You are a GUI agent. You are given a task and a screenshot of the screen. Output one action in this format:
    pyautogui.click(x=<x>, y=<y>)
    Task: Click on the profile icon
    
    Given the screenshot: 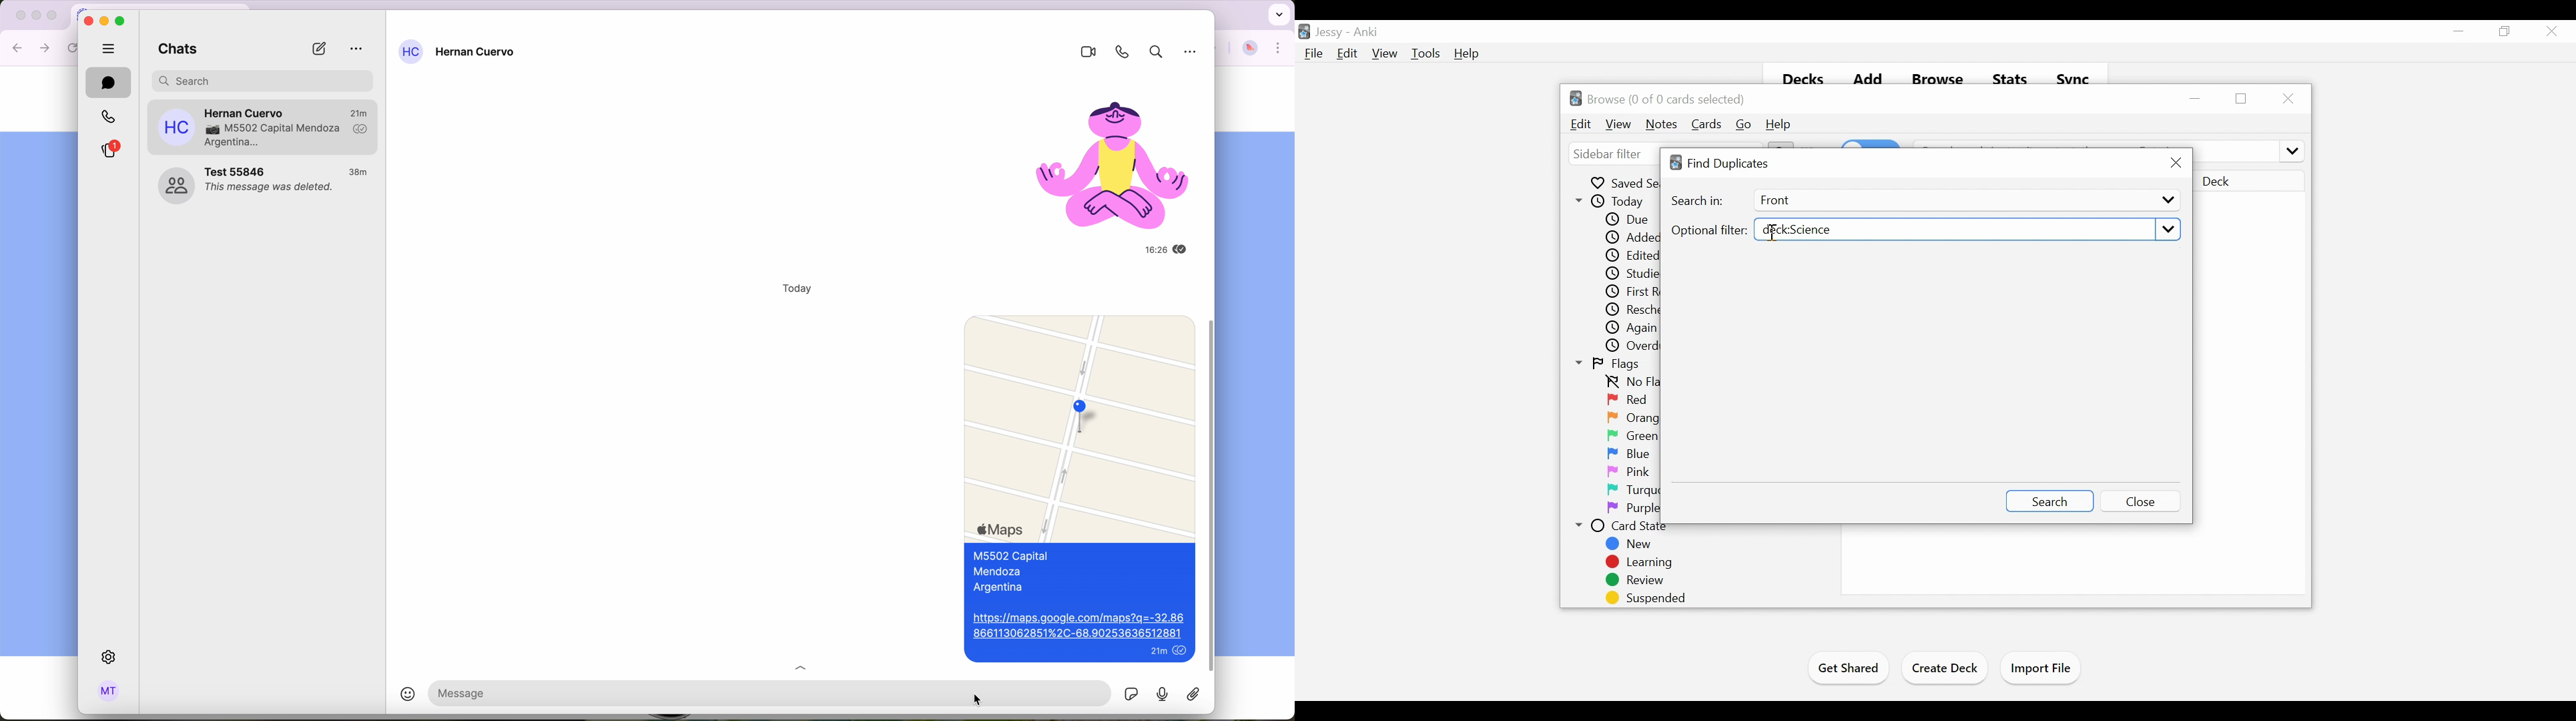 What is the action you would take?
    pyautogui.click(x=410, y=52)
    